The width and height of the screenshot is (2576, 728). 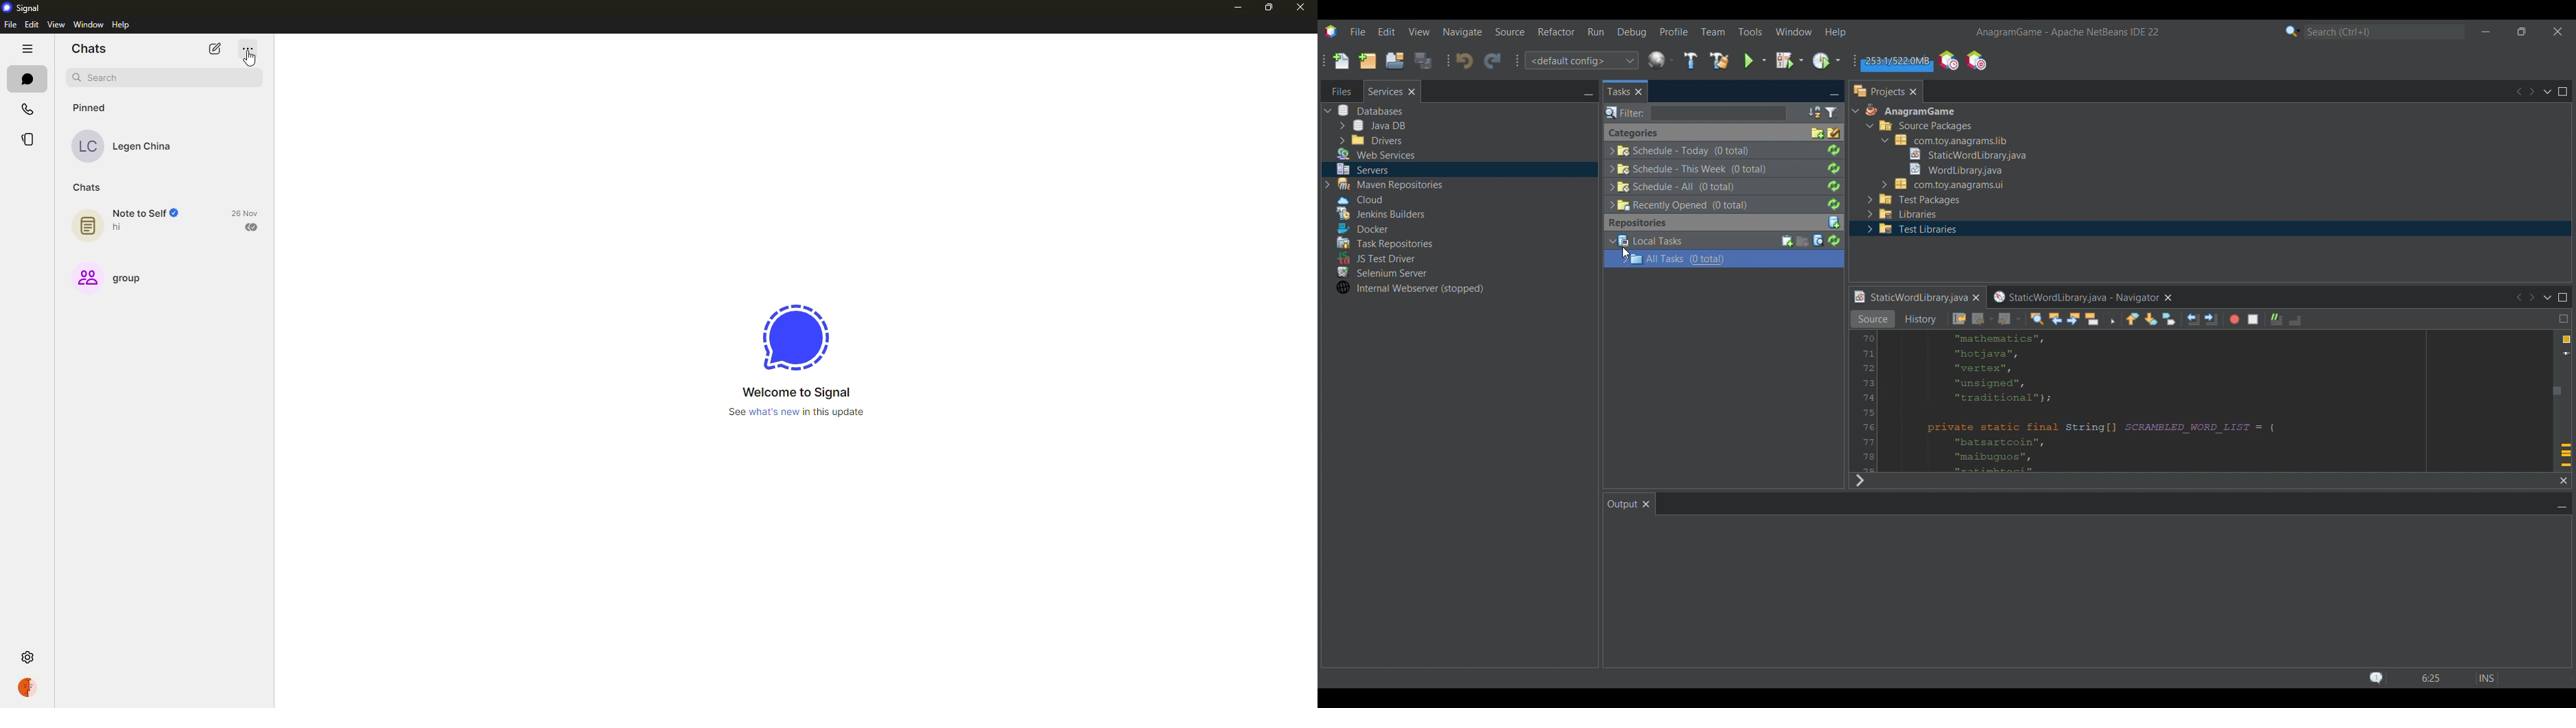 What do you see at coordinates (1916, 199) in the screenshot?
I see `` at bounding box center [1916, 199].